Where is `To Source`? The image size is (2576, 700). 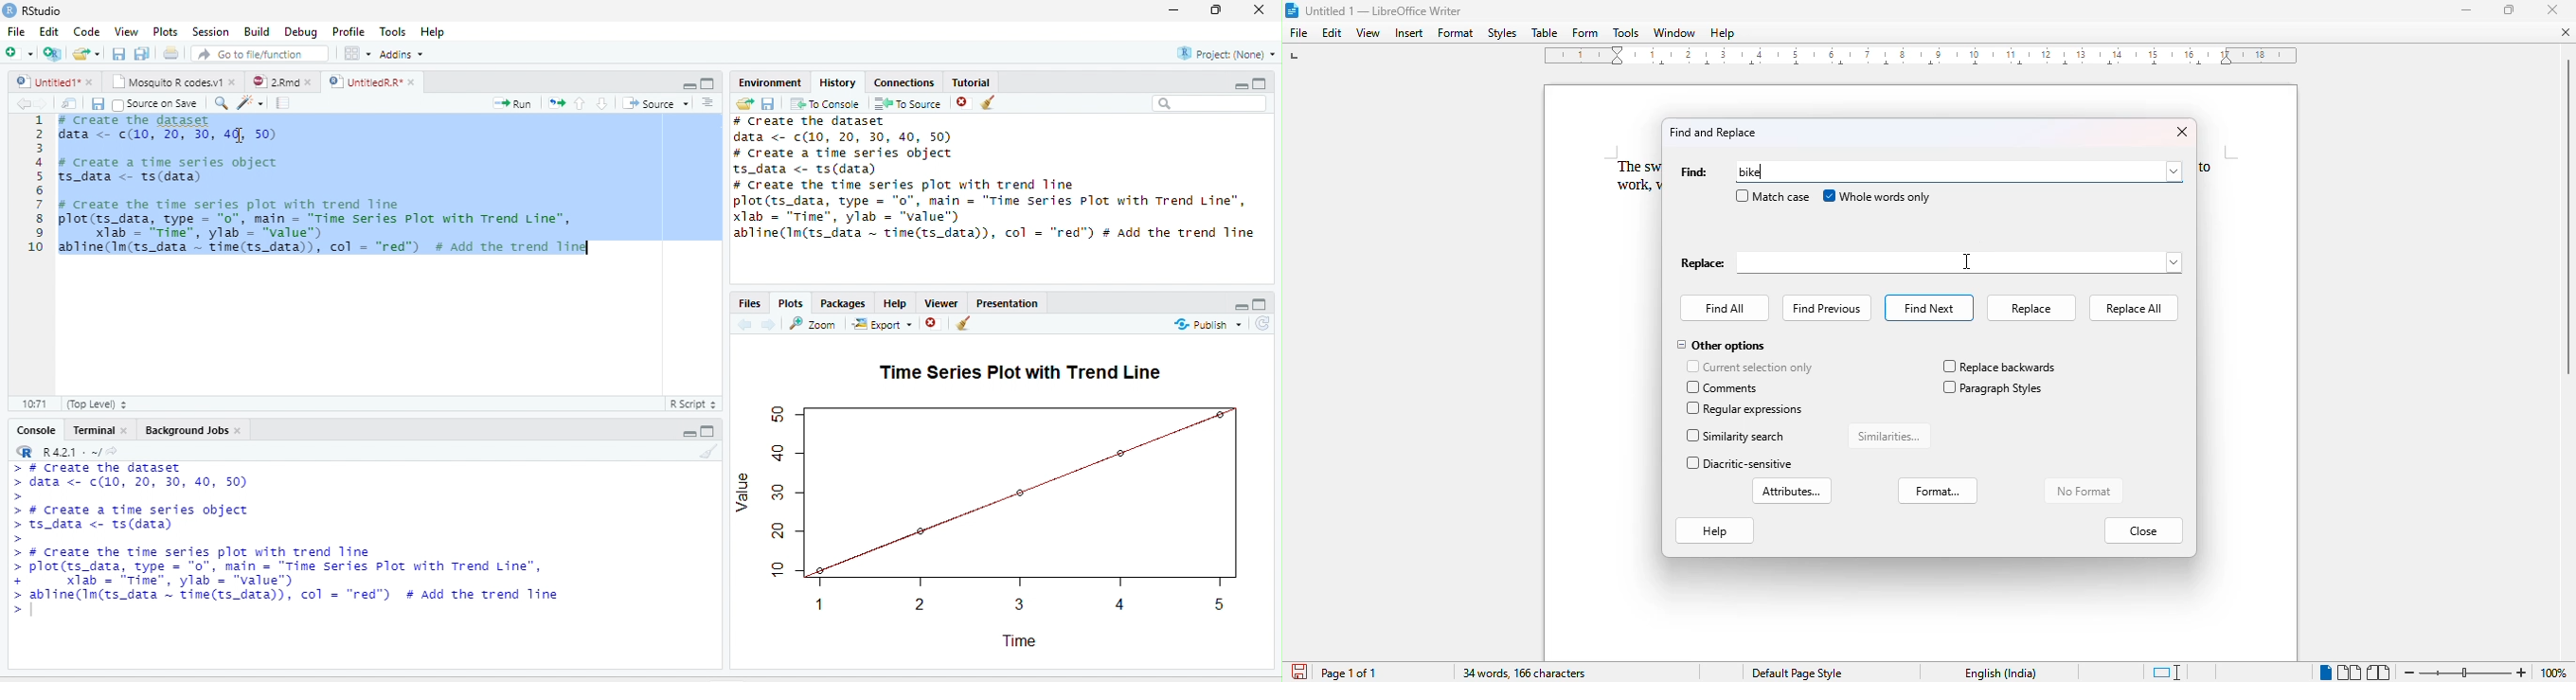 To Source is located at coordinates (907, 103).